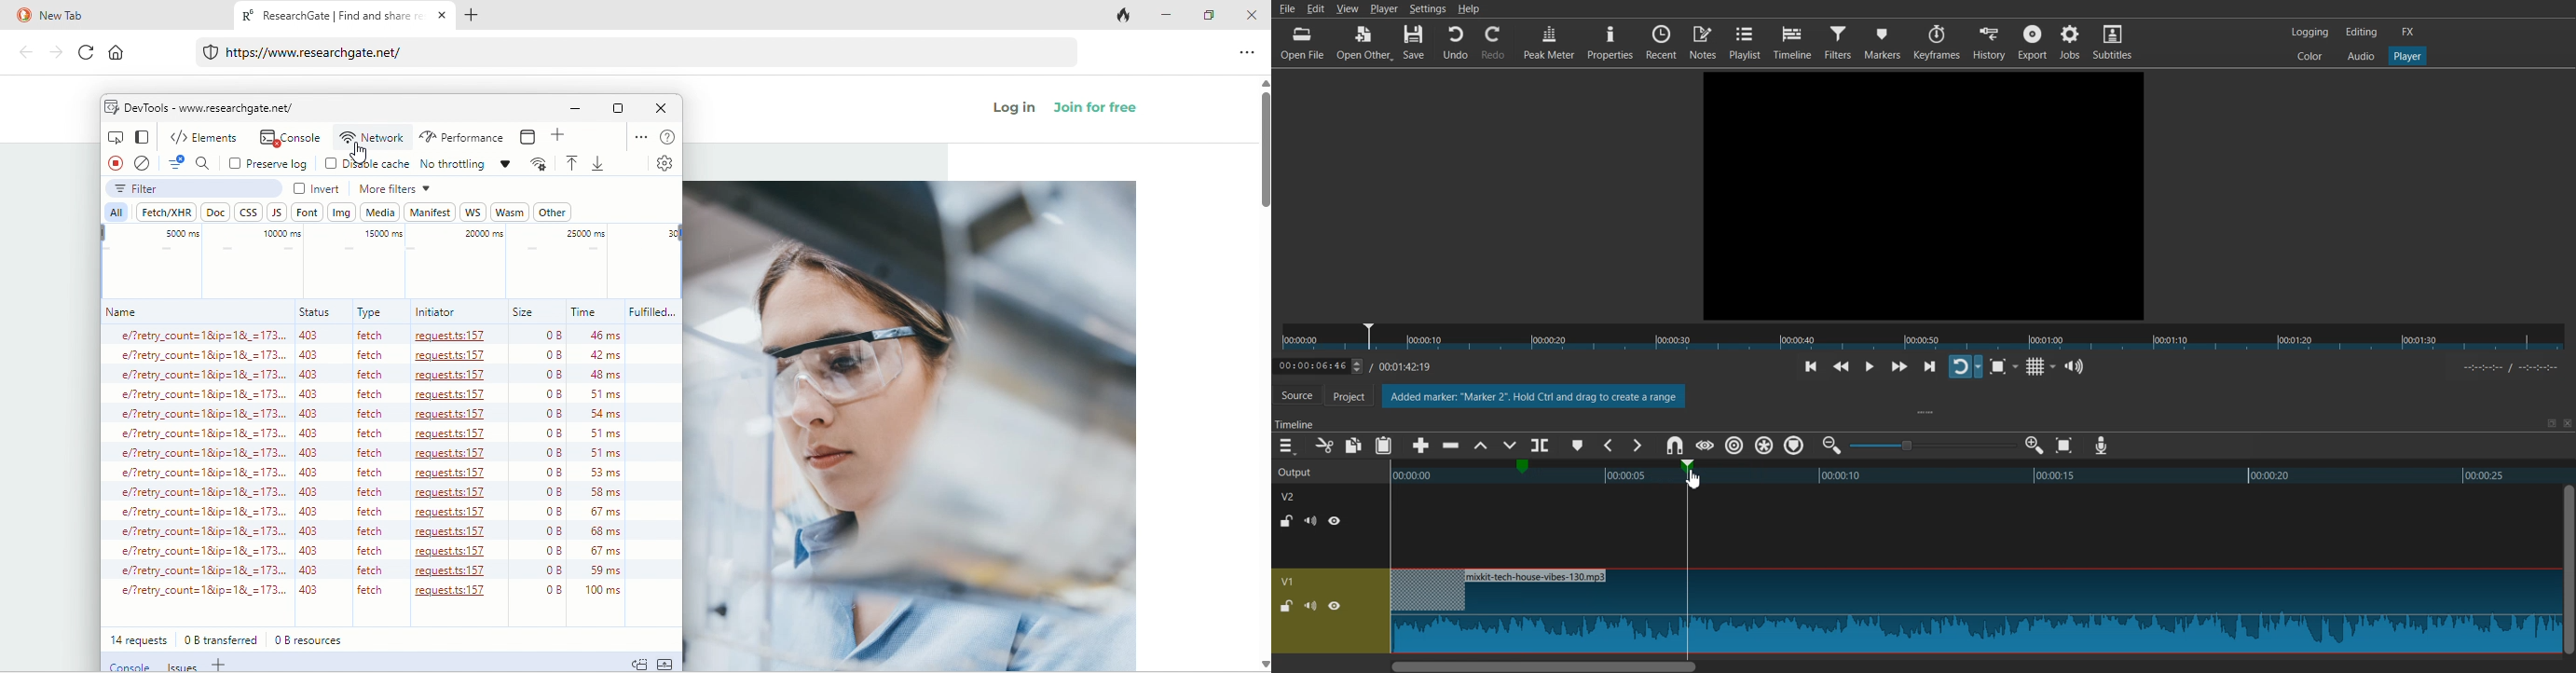  I want to click on Notes, so click(1703, 41).